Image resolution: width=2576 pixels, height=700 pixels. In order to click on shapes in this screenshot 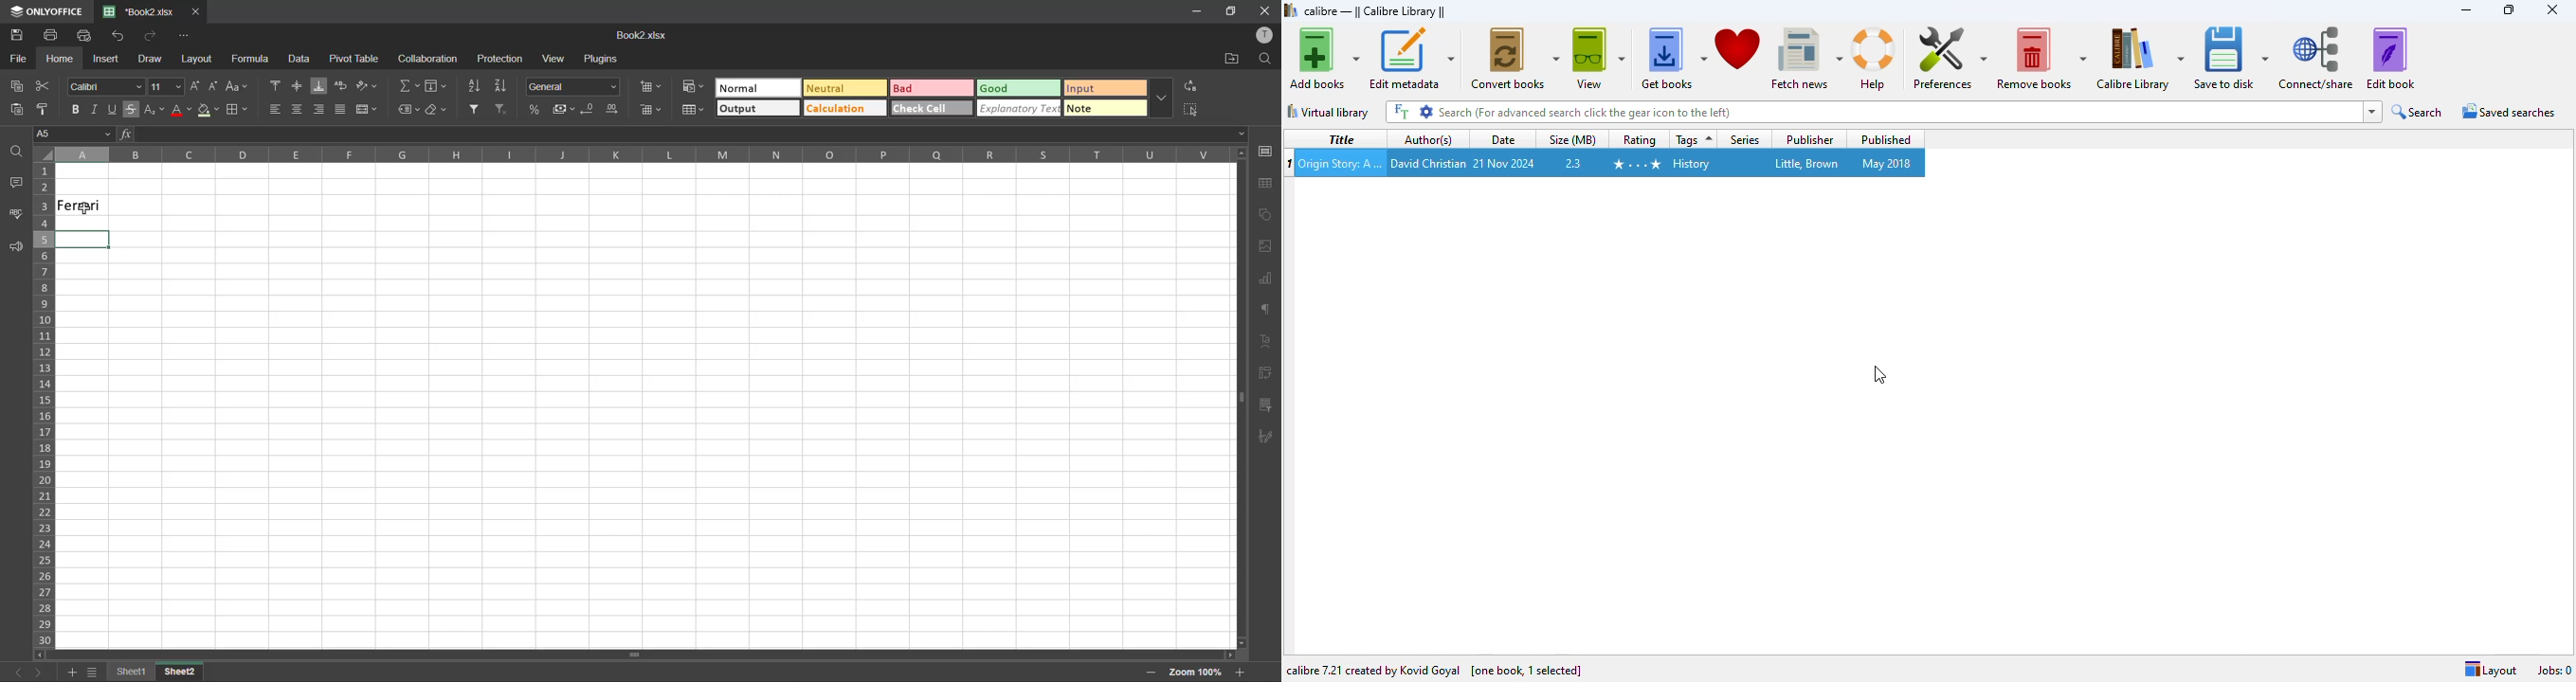, I will do `click(1267, 217)`.